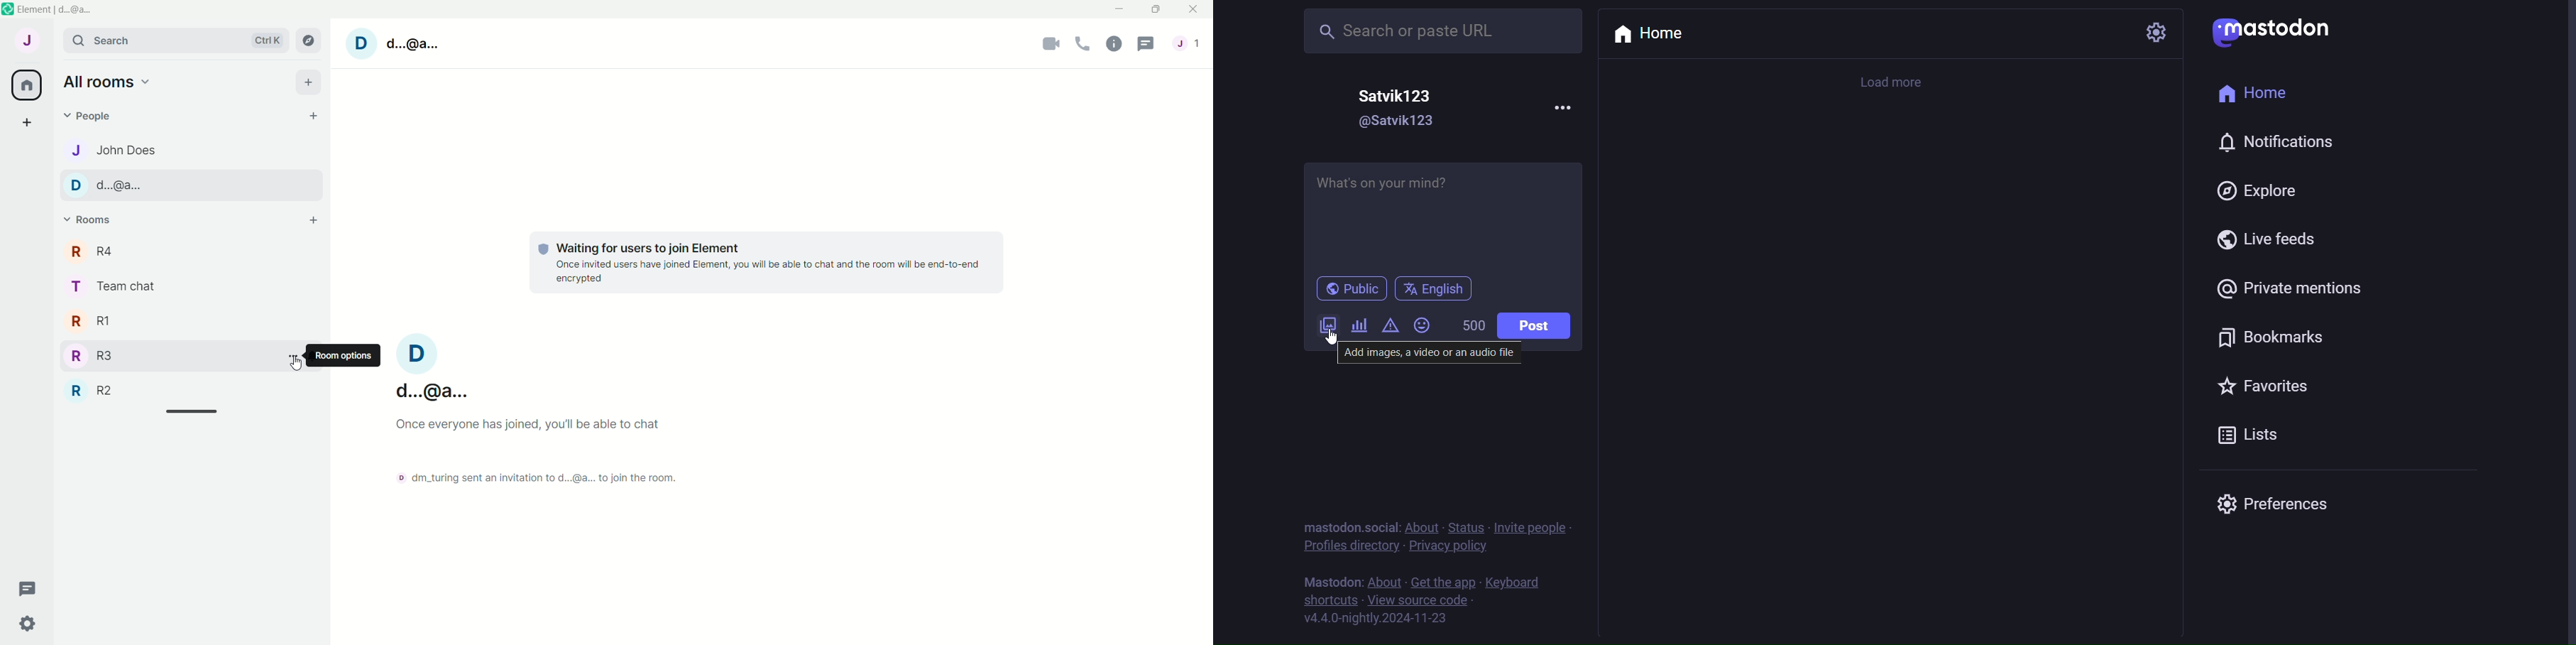 The height and width of the screenshot is (672, 2576). What do you see at coordinates (2269, 340) in the screenshot?
I see `bookmark` at bounding box center [2269, 340].